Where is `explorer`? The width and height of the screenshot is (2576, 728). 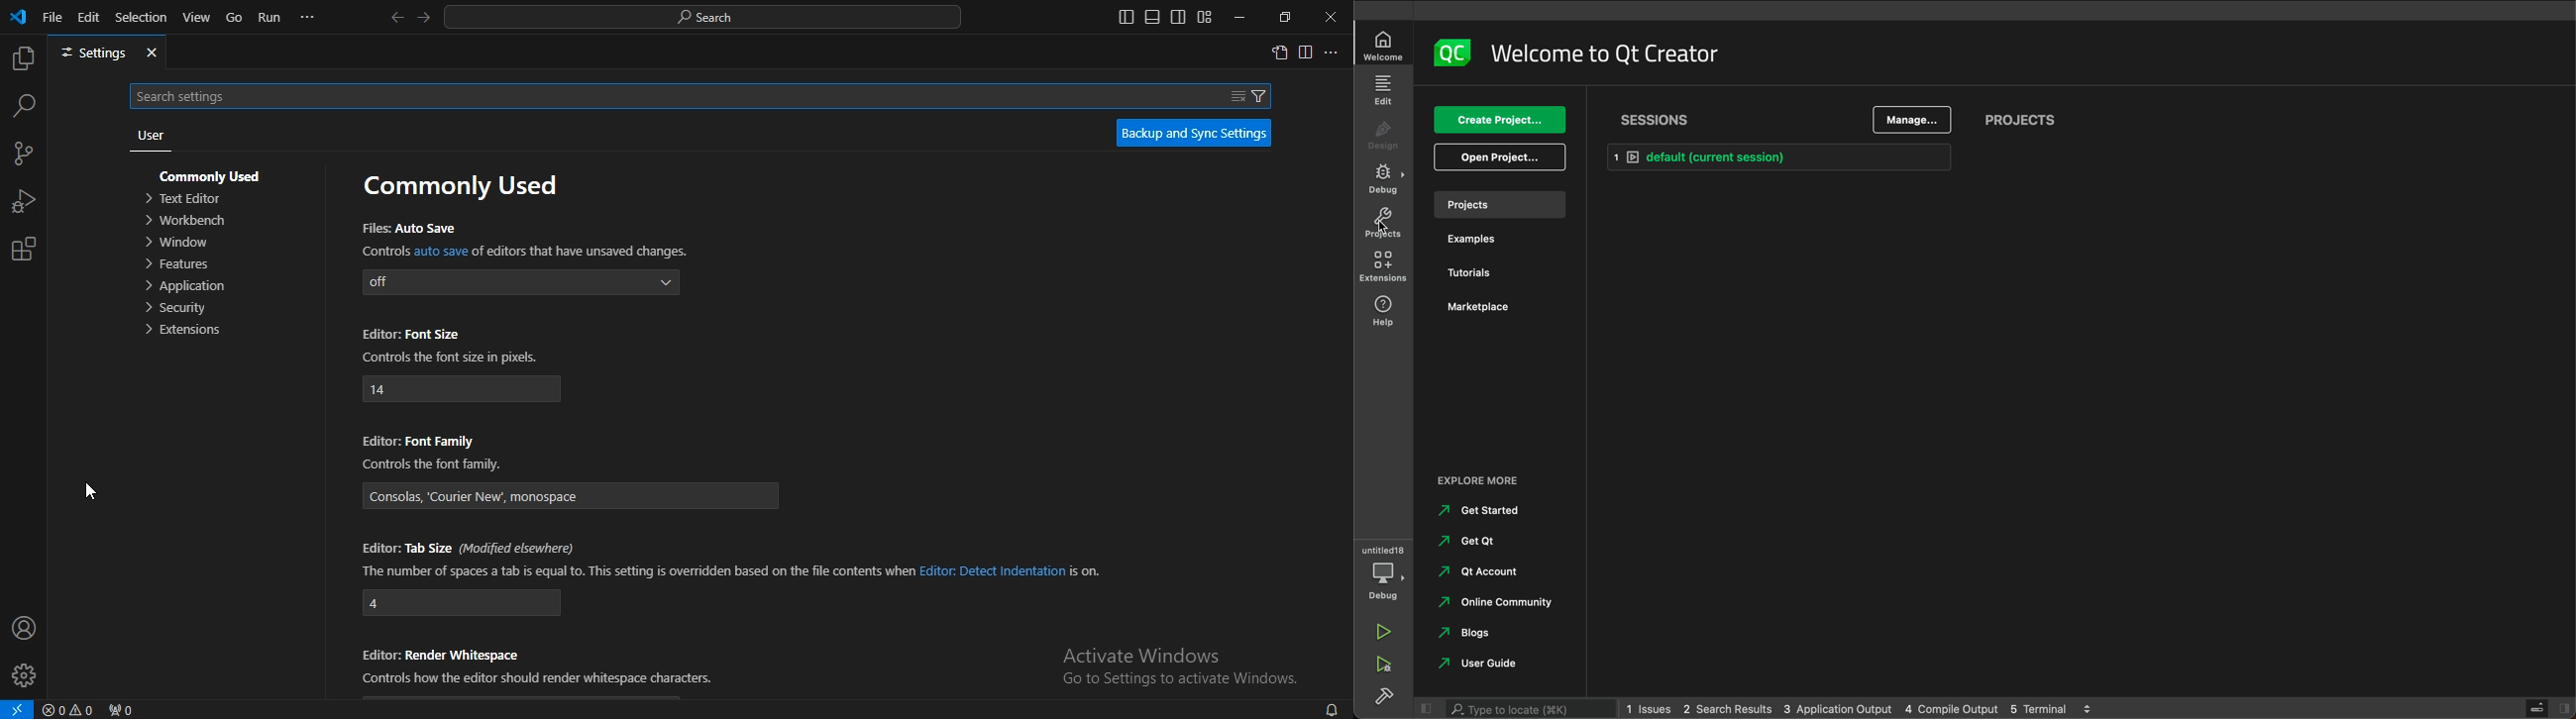 explorer is located at coordinates (22, 59).